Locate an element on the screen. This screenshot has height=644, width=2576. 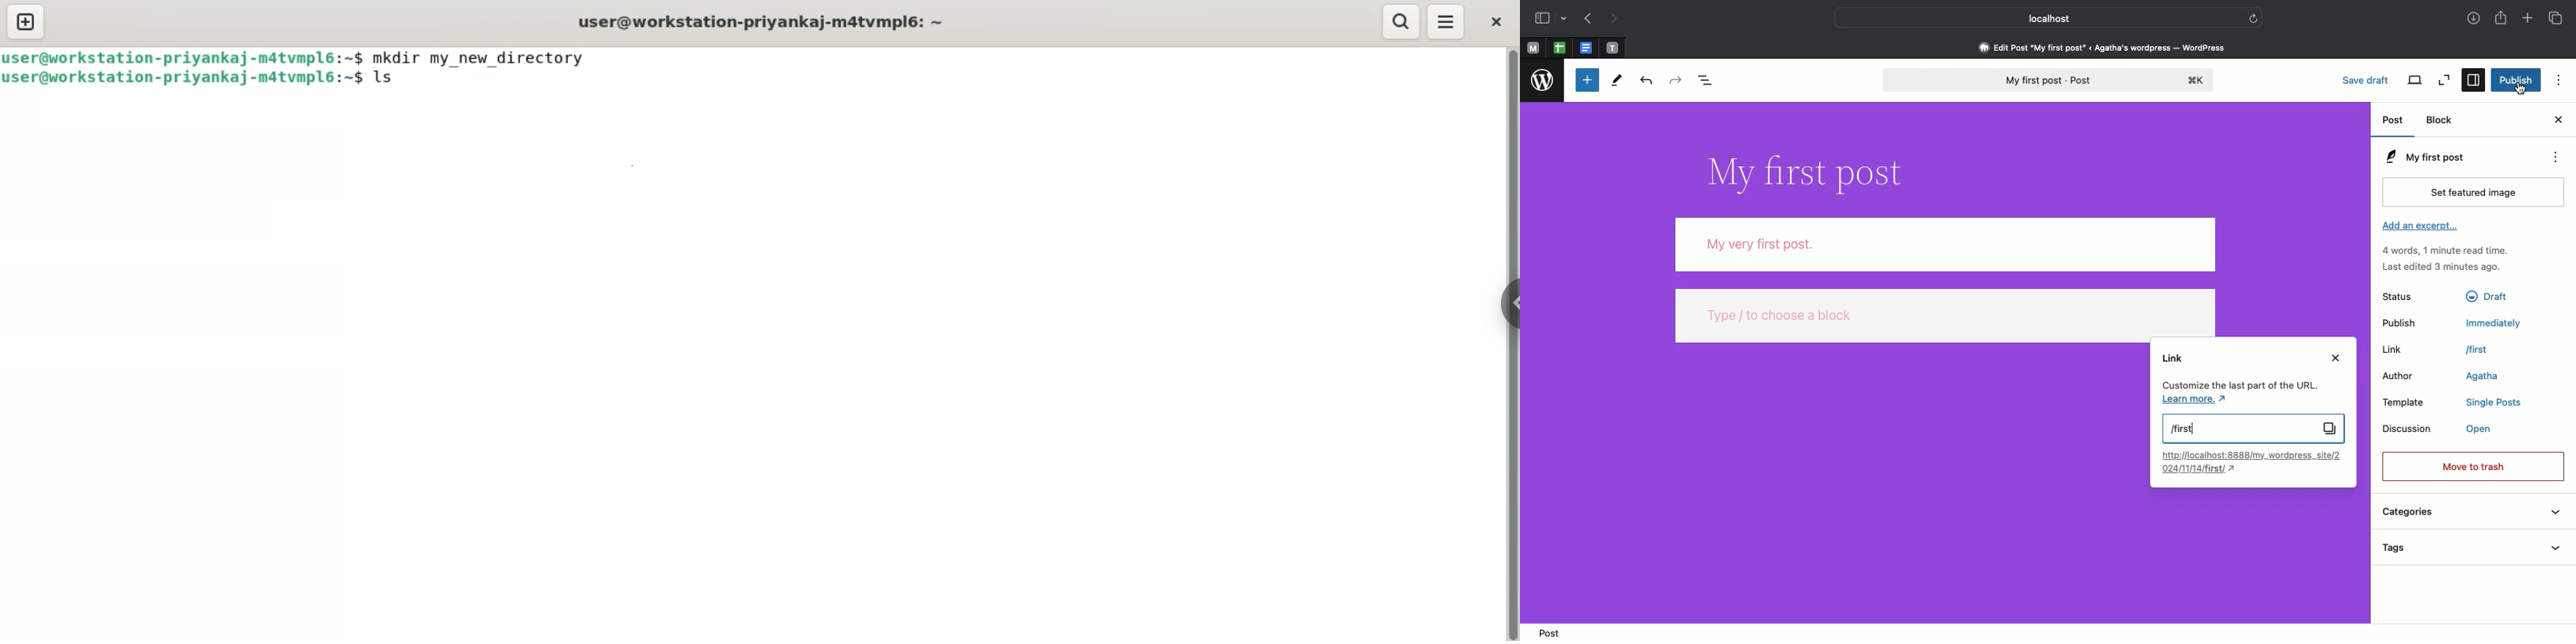
Template is located at coordinates (2406, 402).